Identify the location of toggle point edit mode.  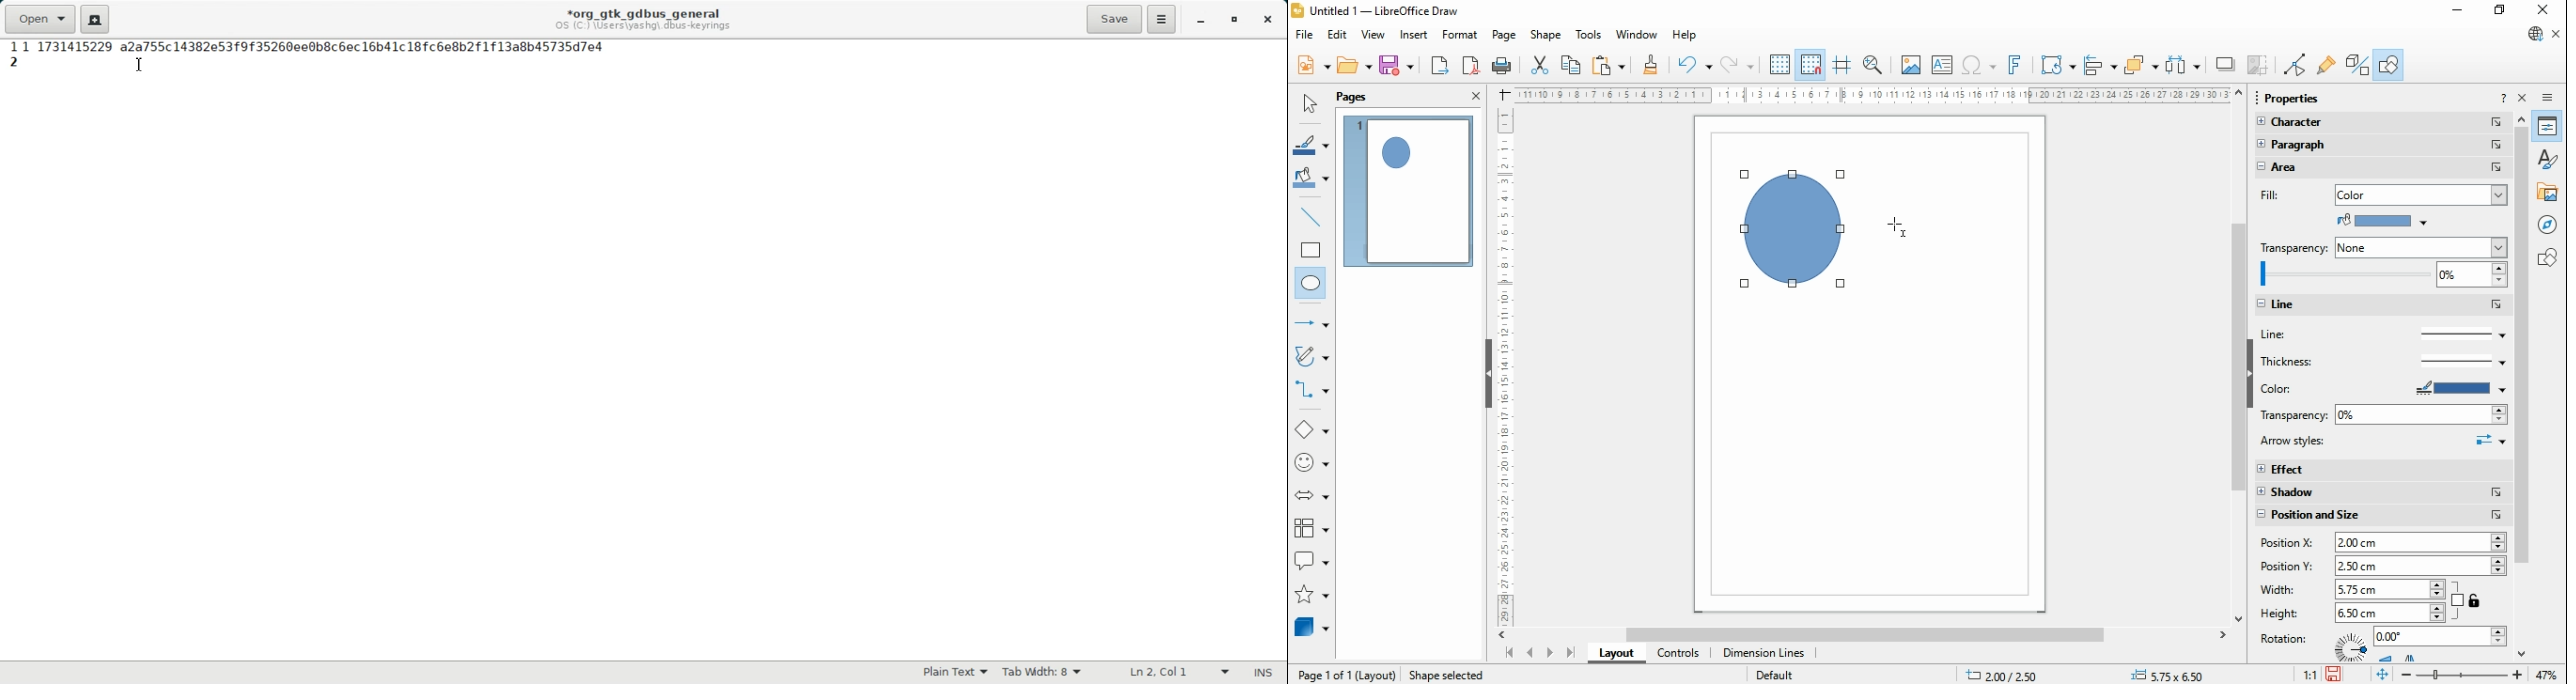
(2297, 65).